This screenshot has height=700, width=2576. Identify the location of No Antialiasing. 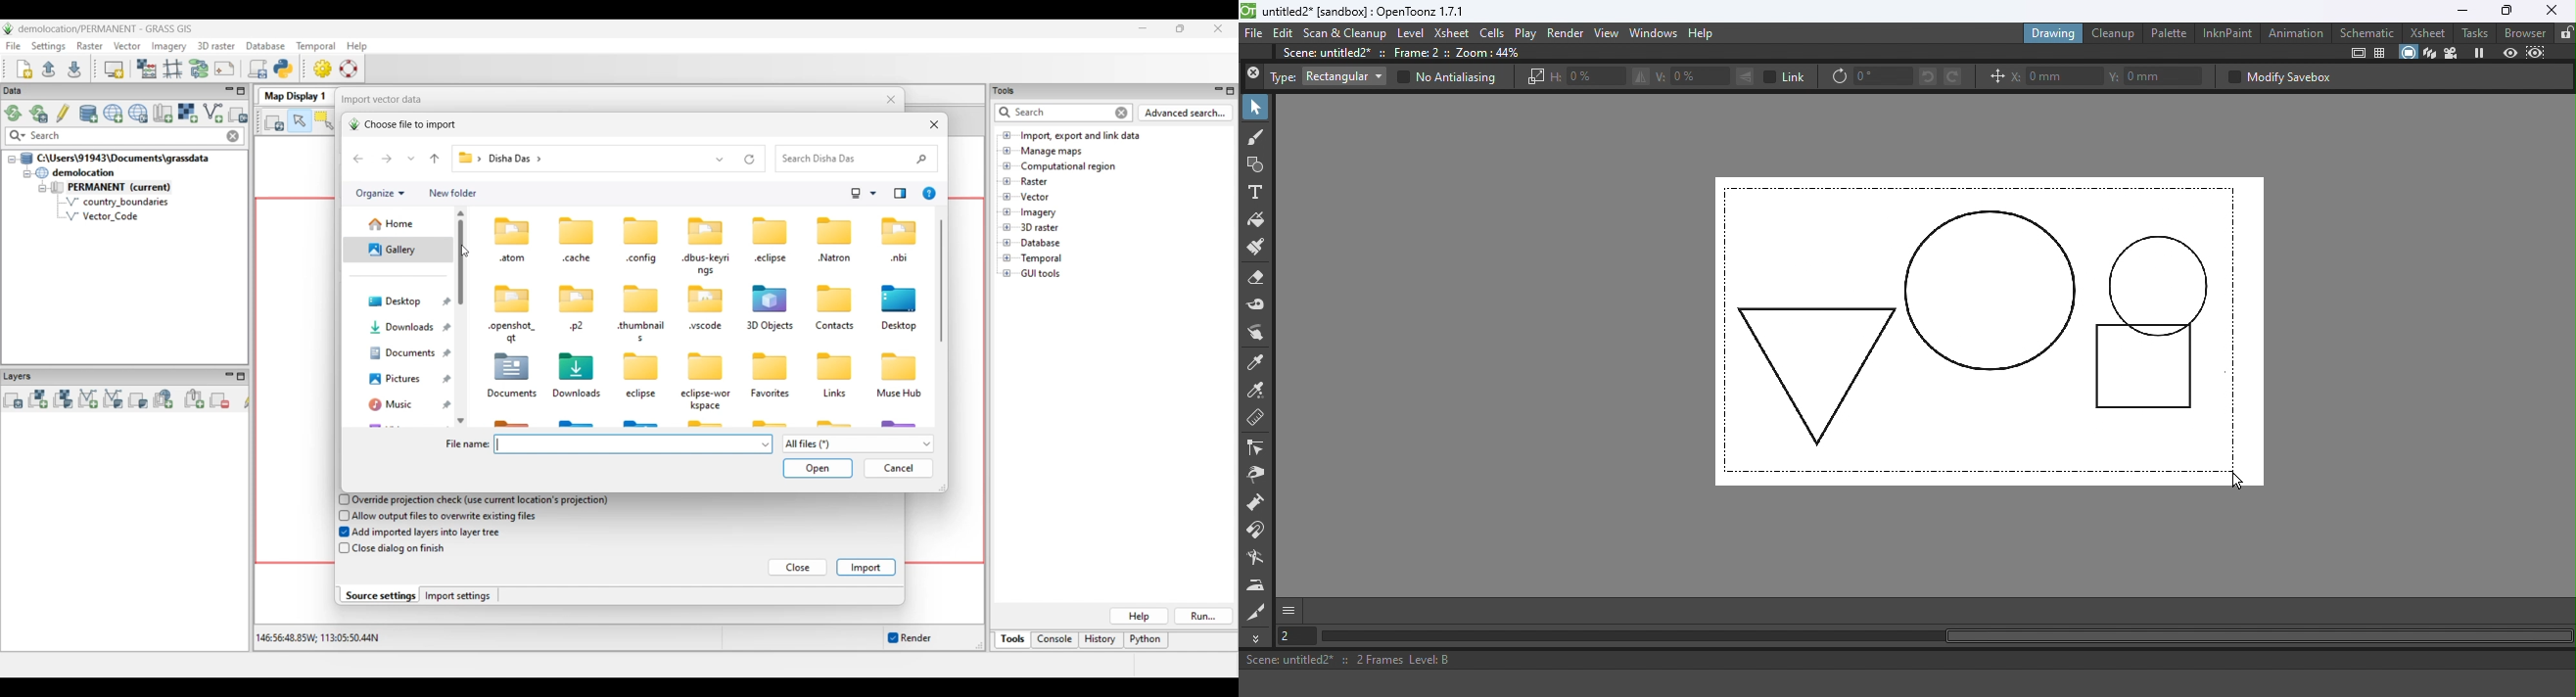
(1445, 77).